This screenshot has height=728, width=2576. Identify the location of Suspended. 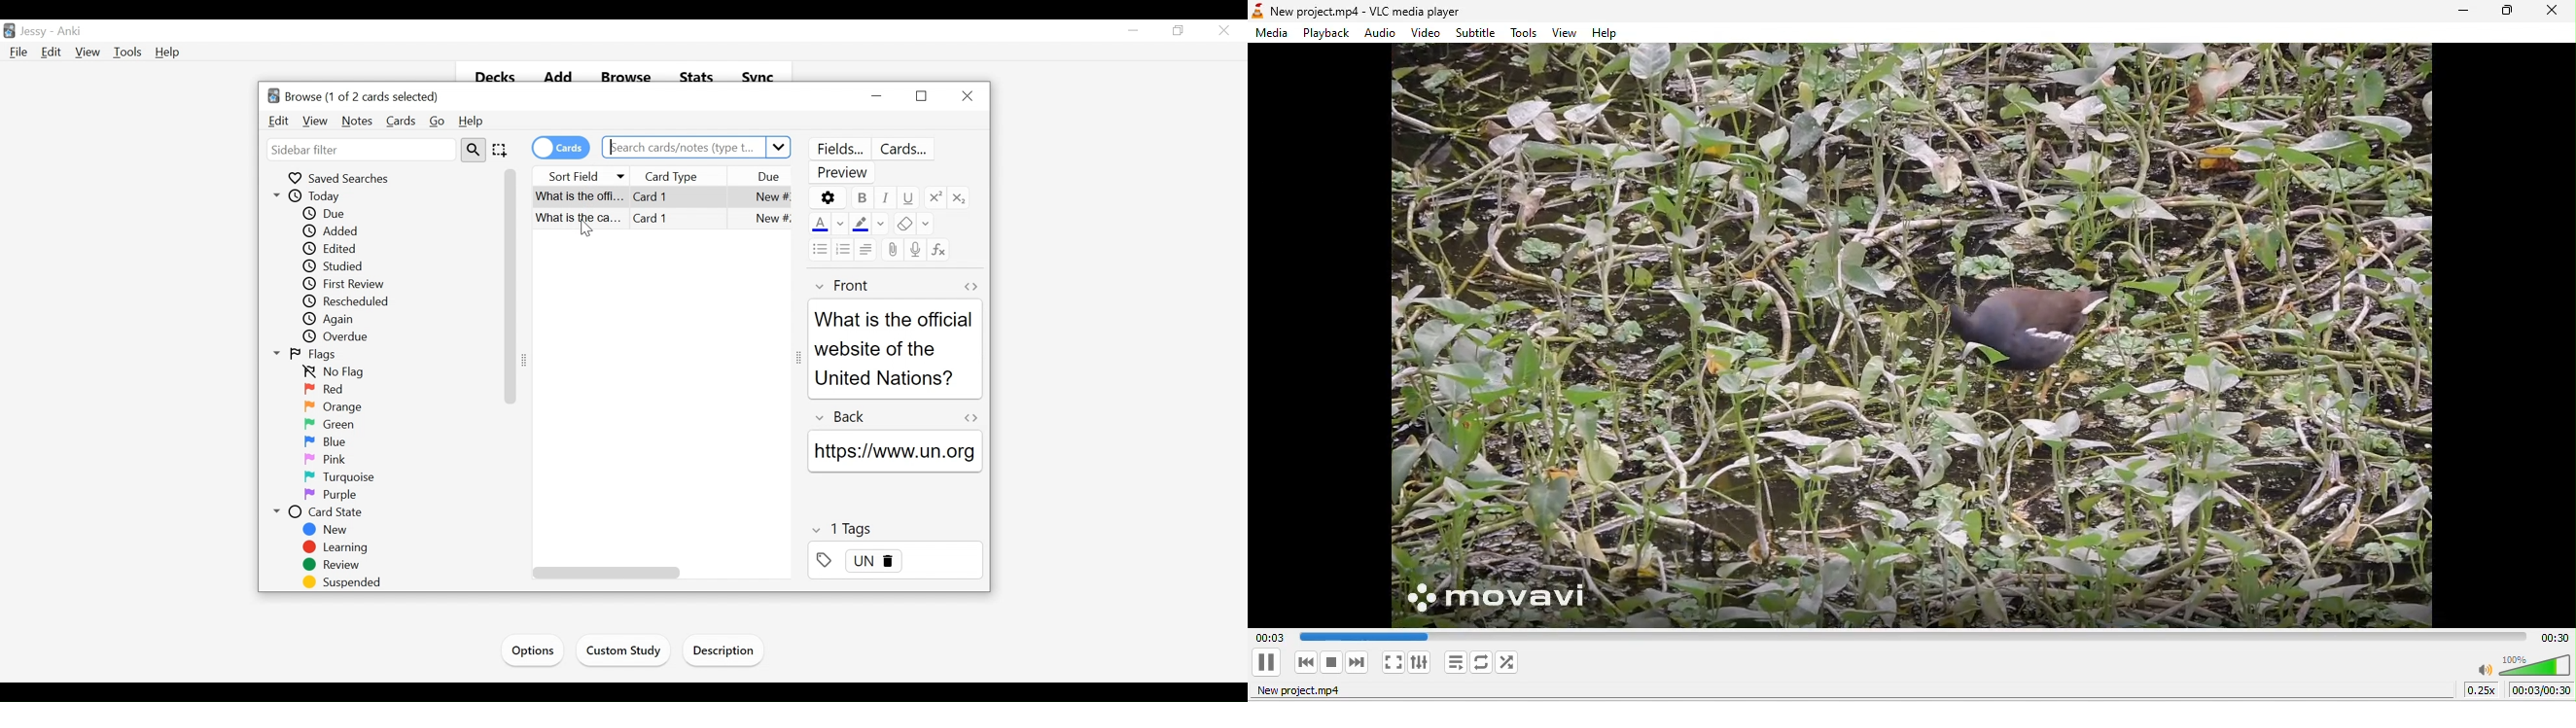
(346, 583).